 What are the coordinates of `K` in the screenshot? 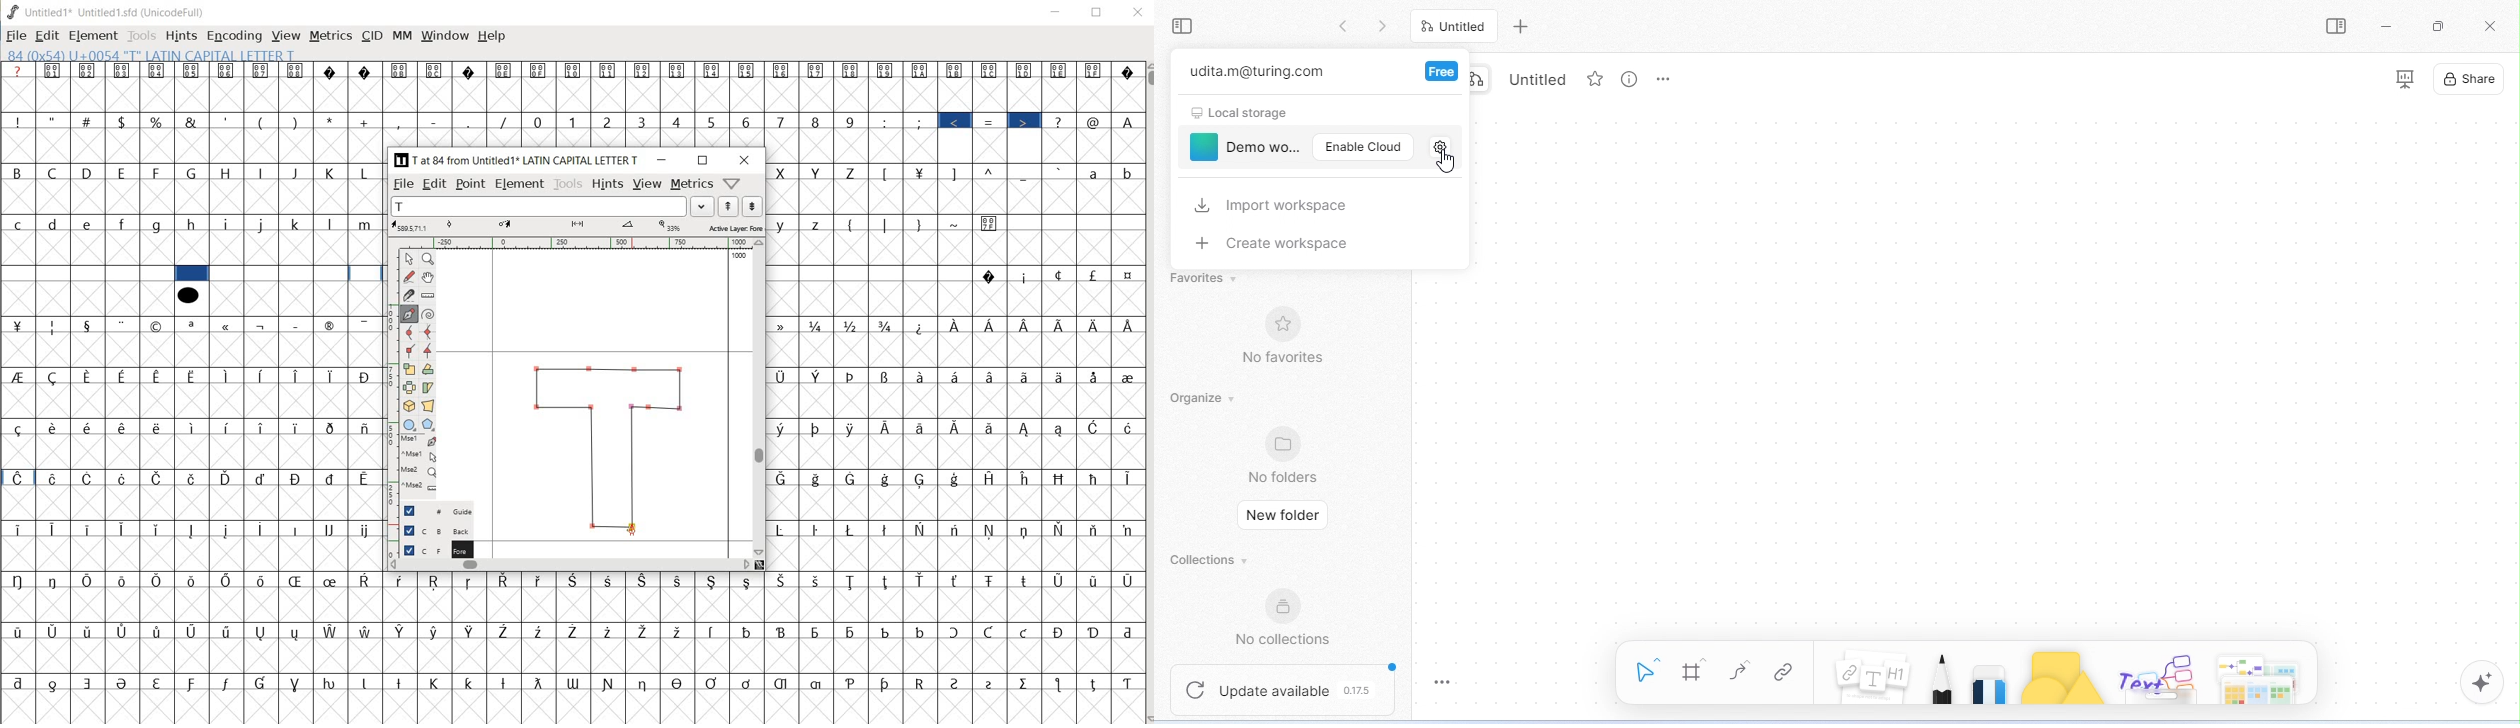 It's located at (332, 171).